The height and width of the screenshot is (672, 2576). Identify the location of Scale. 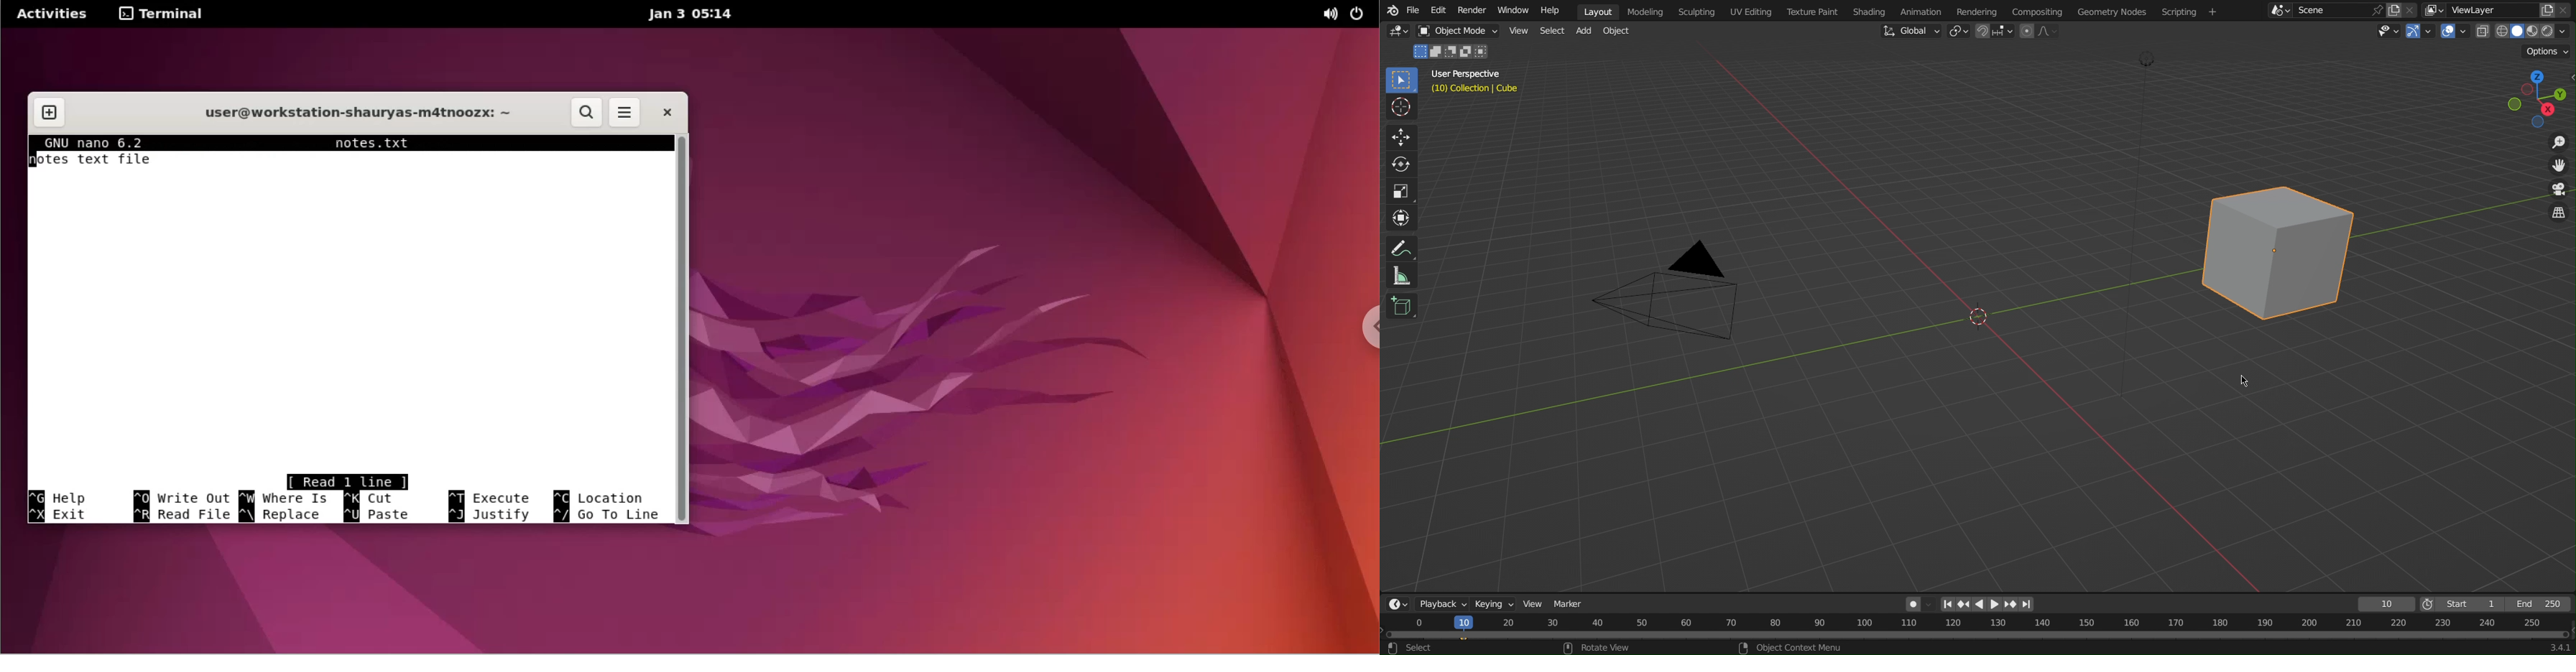
(1403, 188).